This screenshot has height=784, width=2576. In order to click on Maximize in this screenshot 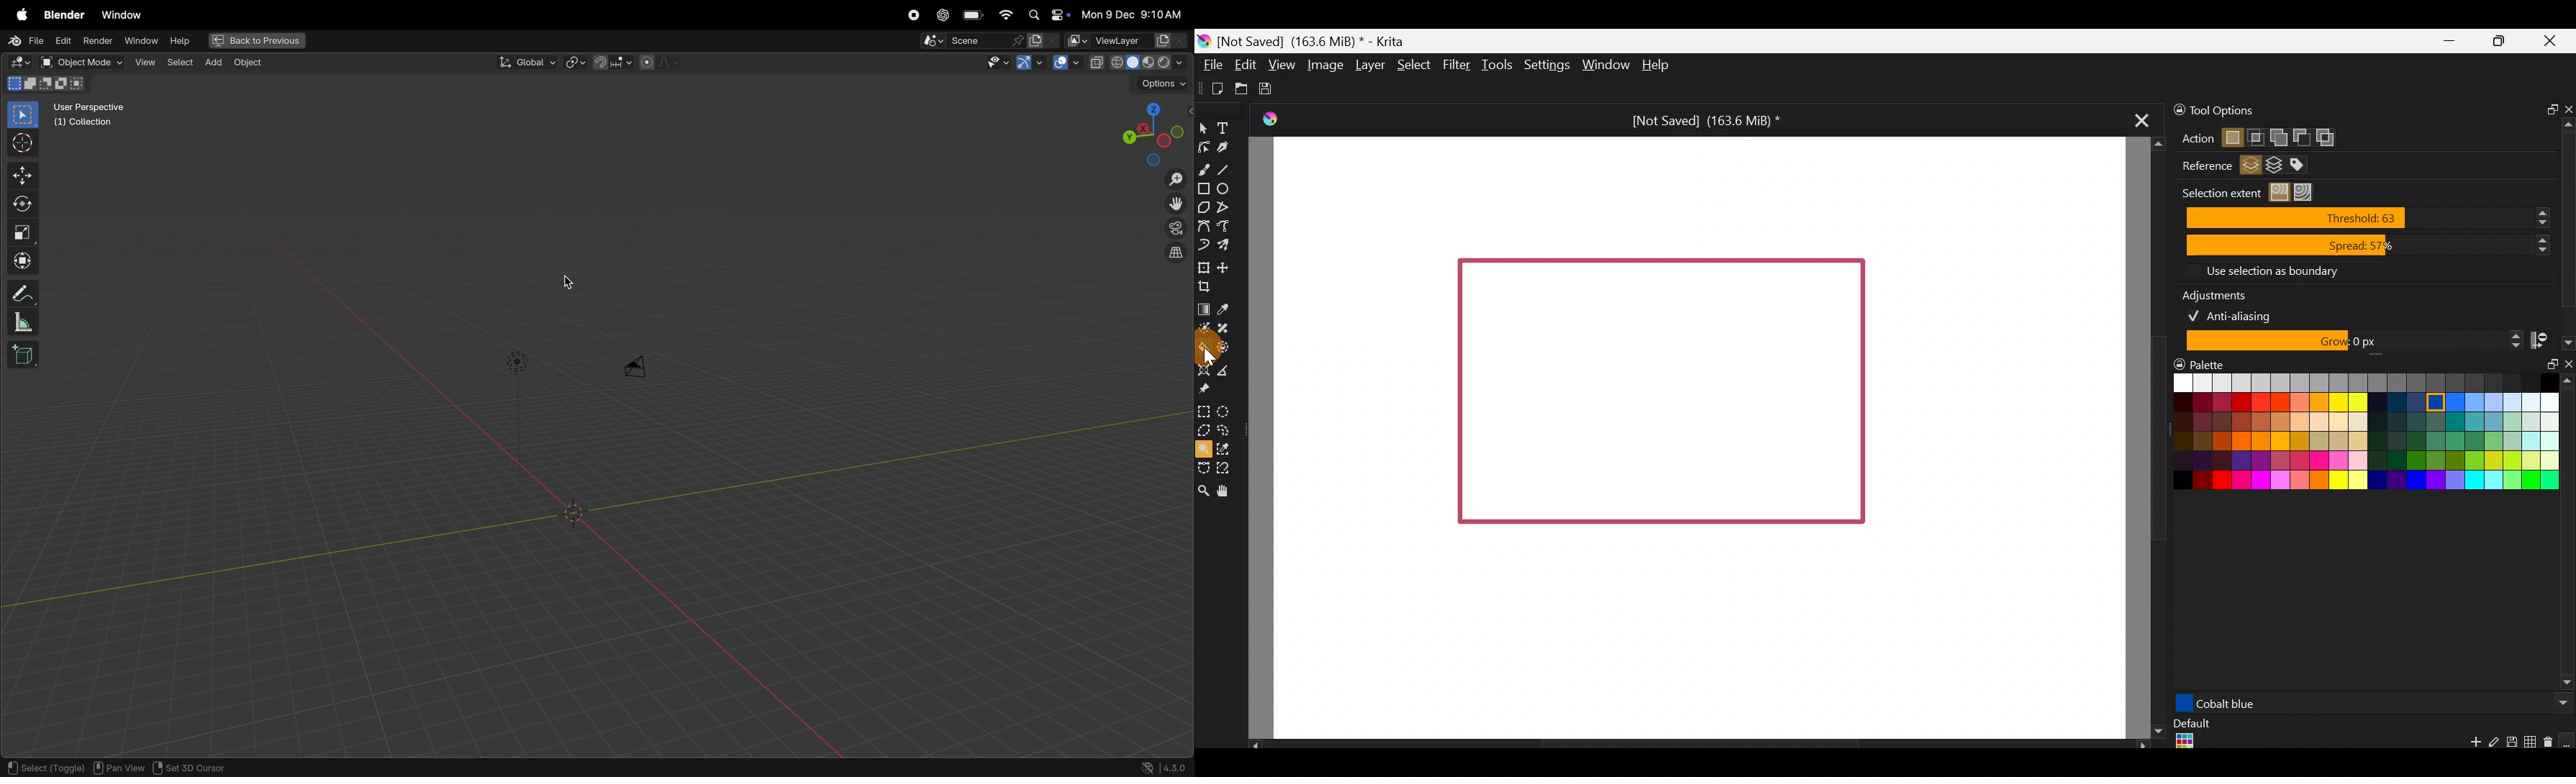, I will do `click(2503, 38)`.